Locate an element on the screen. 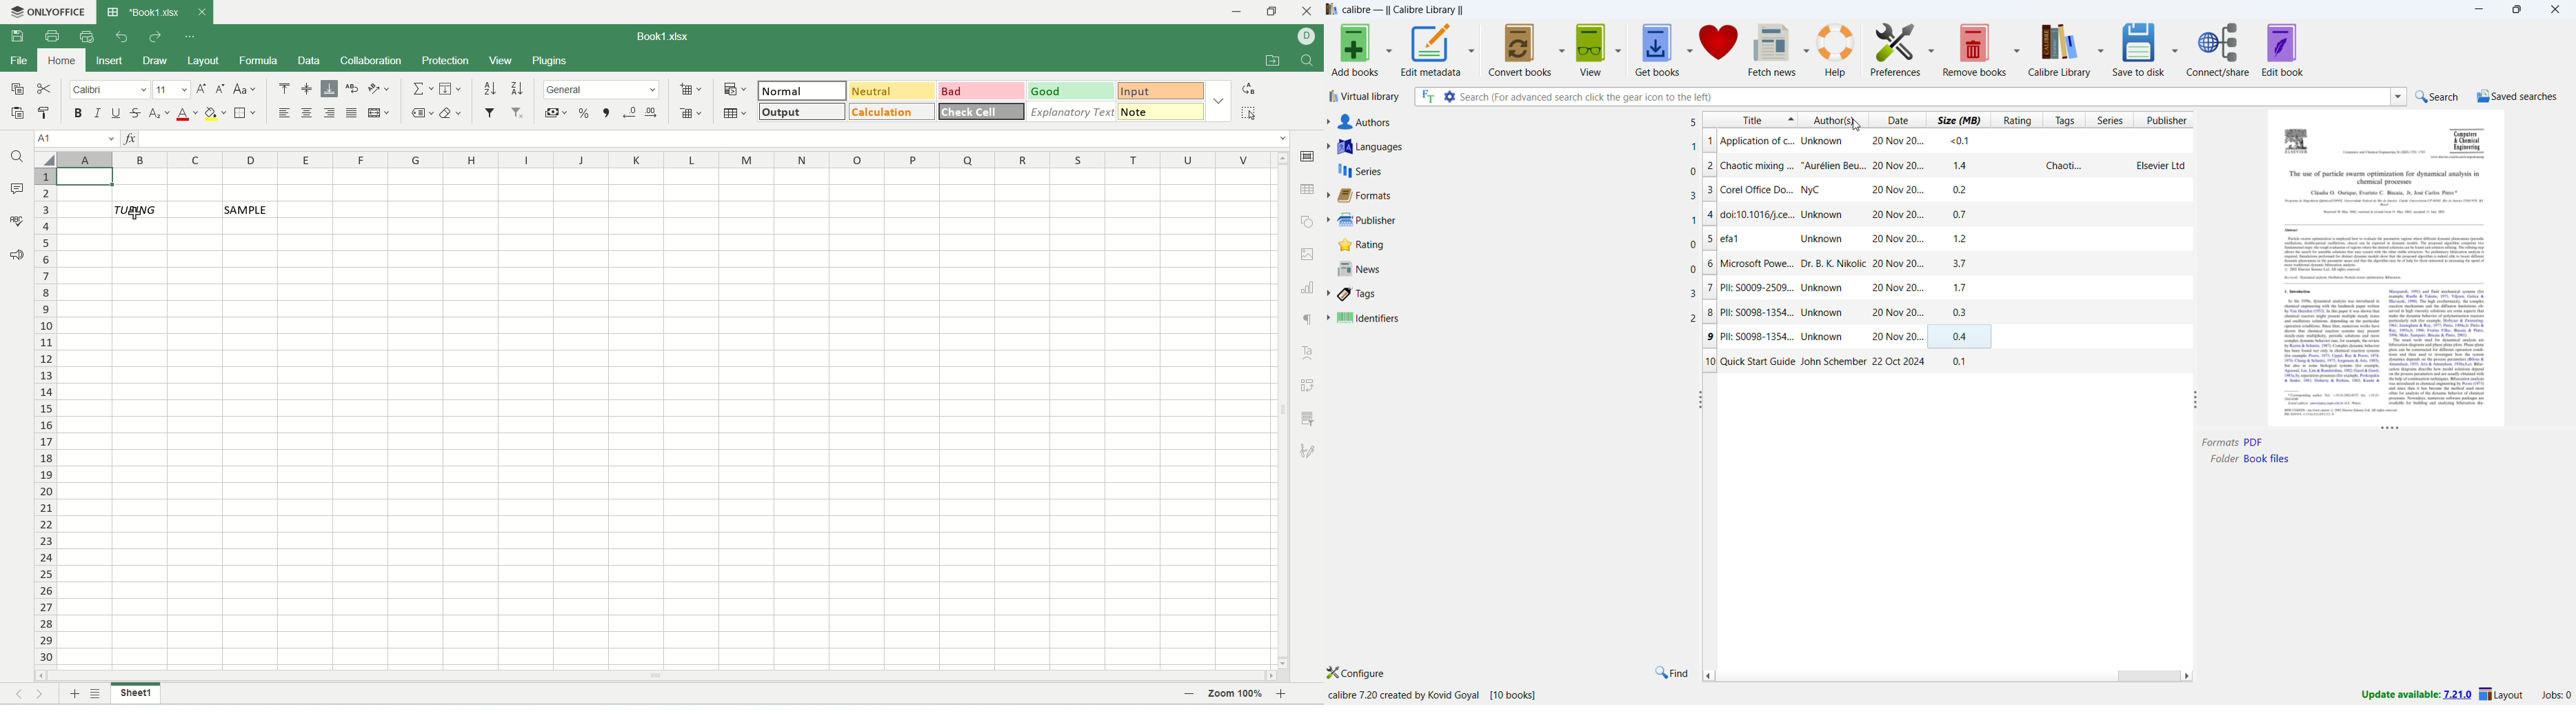 This screenshot has height=728, width=2576. resize is located at coordinates (2389, 431).